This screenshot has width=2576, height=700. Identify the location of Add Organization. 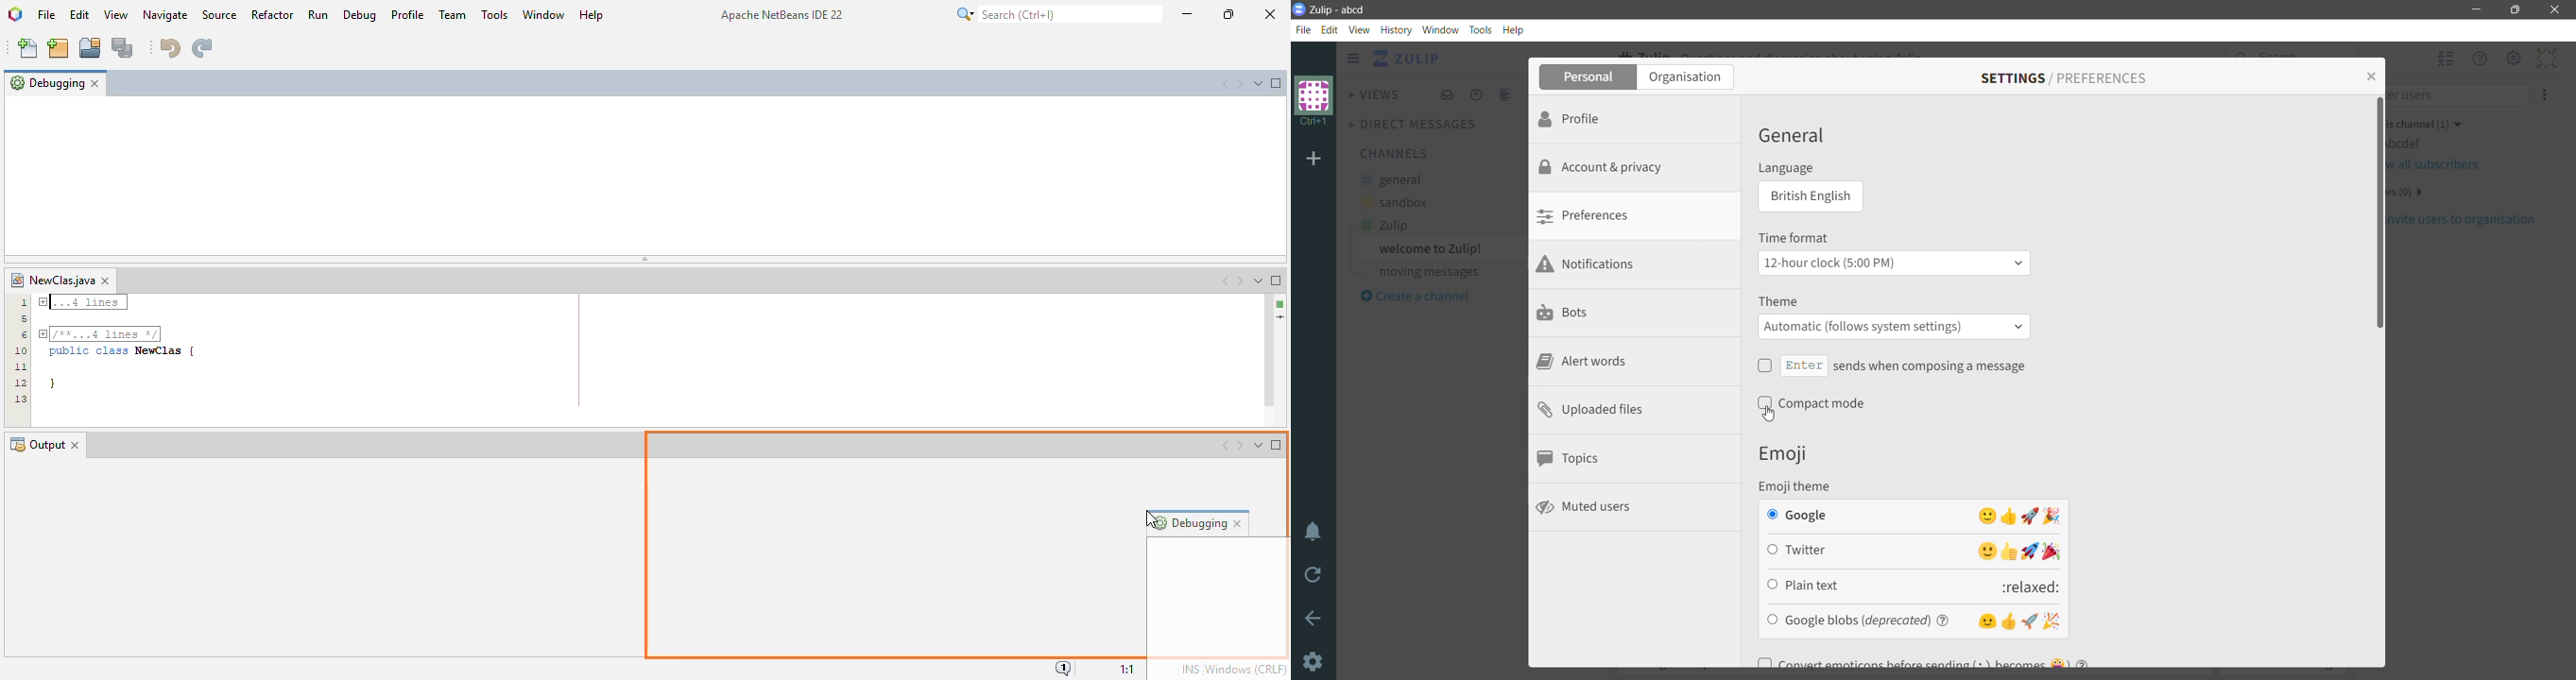
(1314, 160).